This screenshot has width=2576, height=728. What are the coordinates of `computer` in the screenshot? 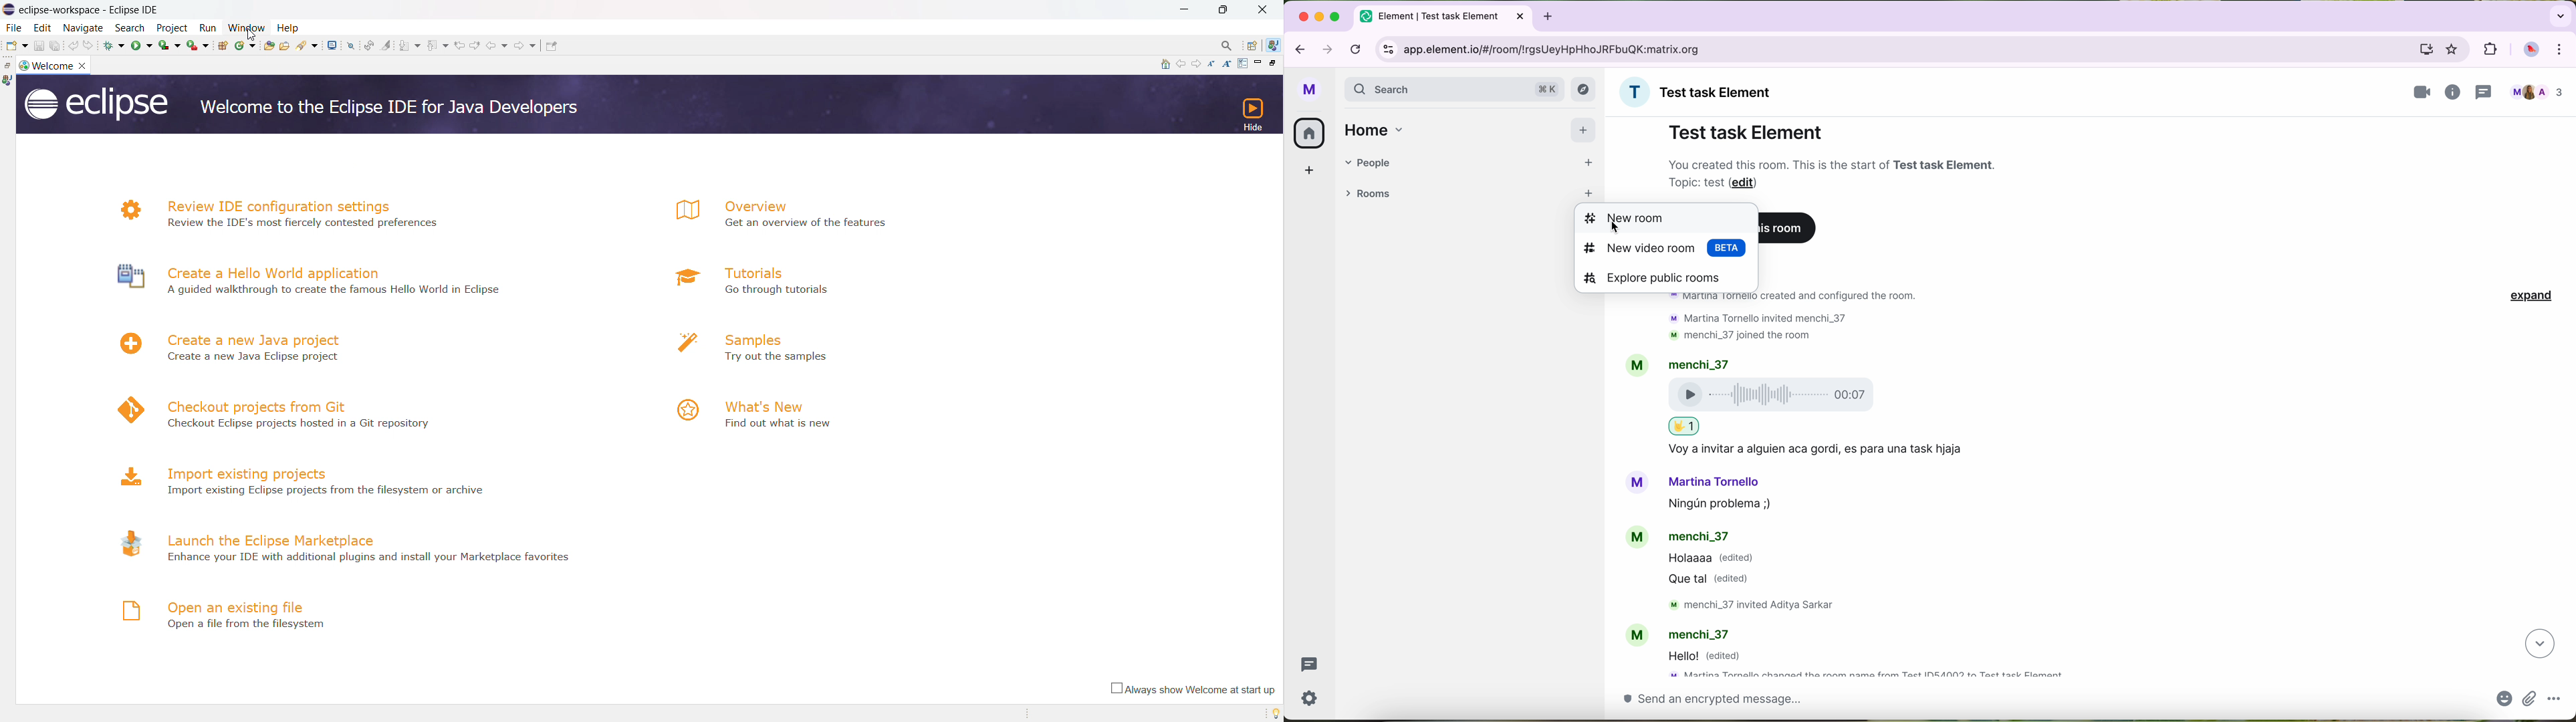 It's located at (2426, 48).